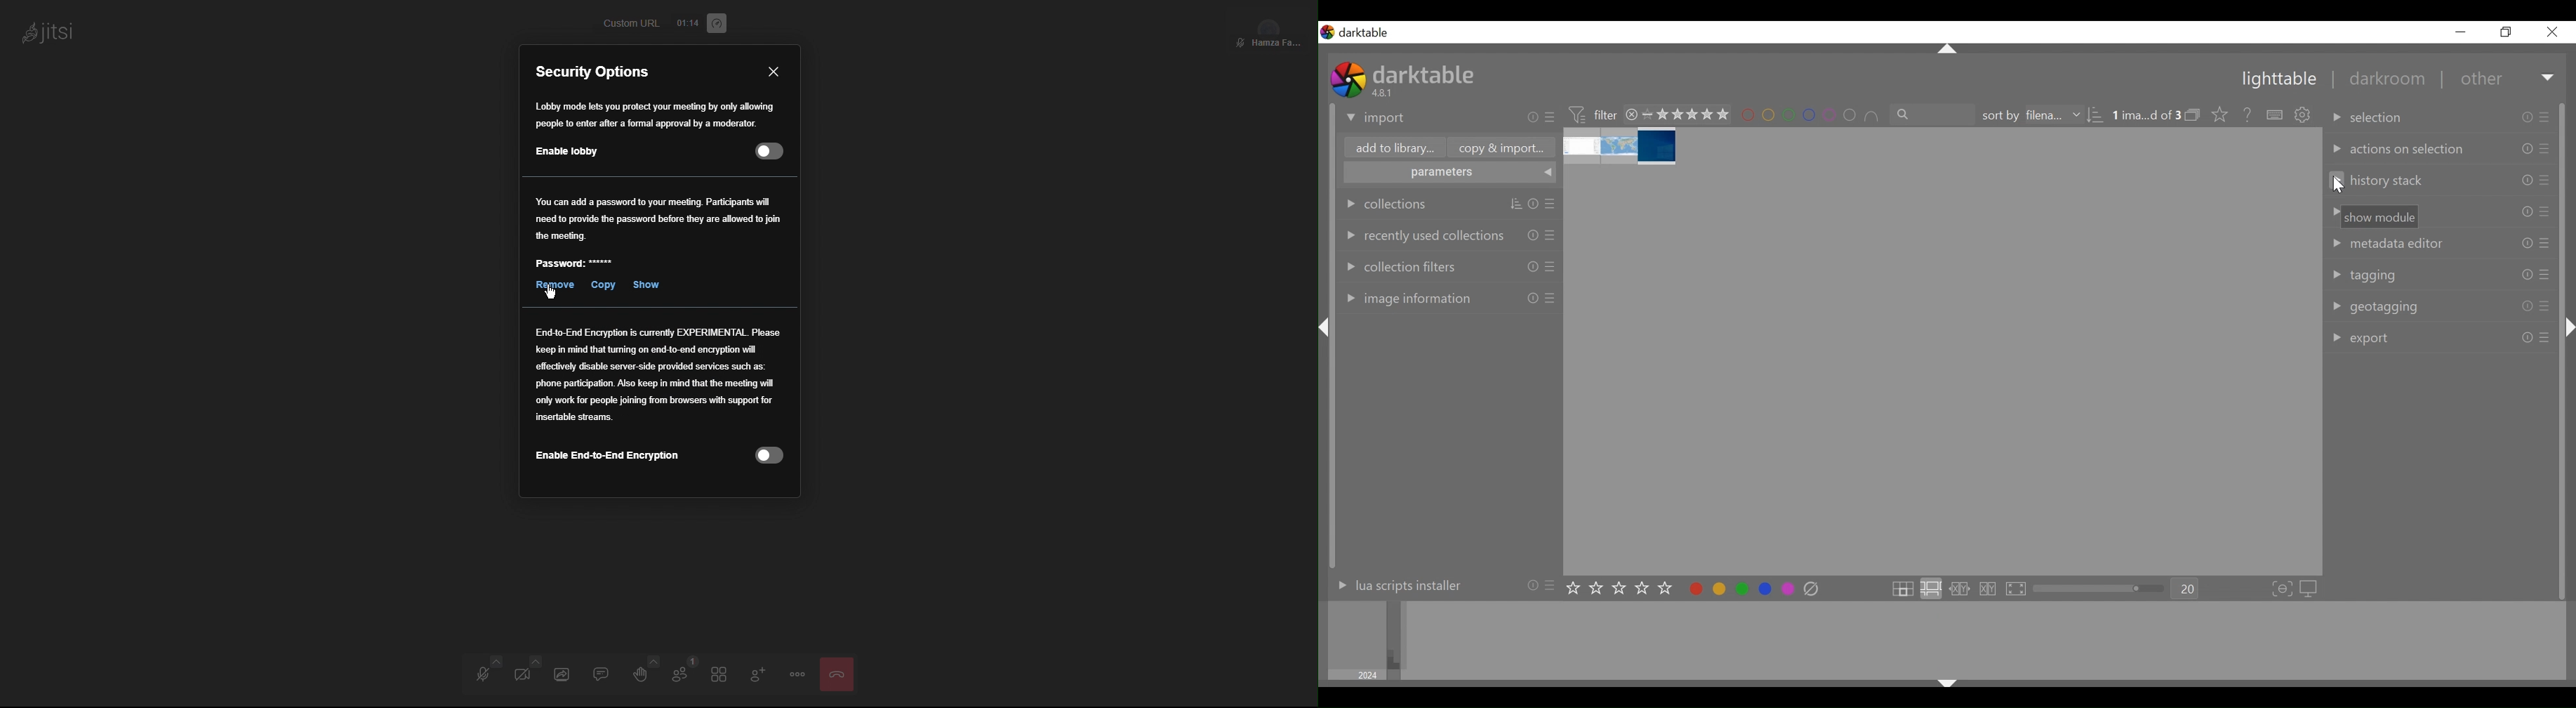 The width and height of the screenshot is (2576, 728). I want to click on Remove, so click(556, 287).